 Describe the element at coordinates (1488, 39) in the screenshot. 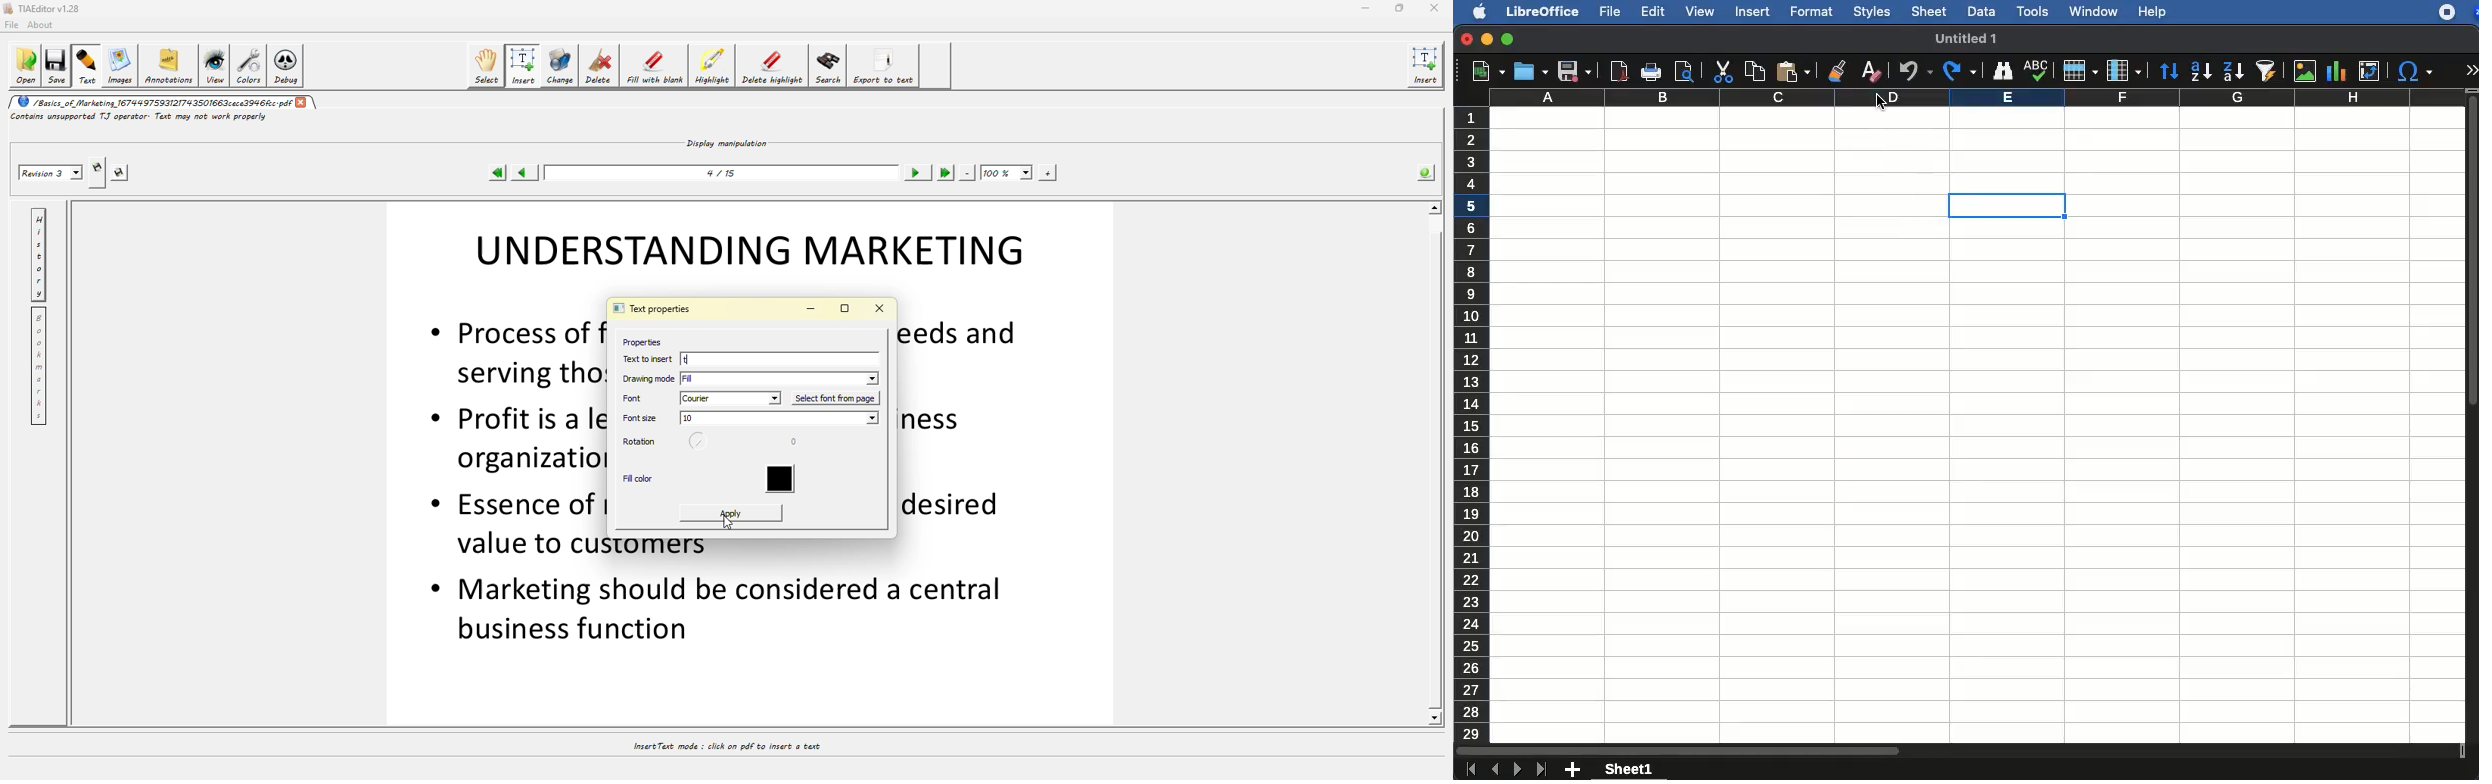

I see `minimize` at that location.